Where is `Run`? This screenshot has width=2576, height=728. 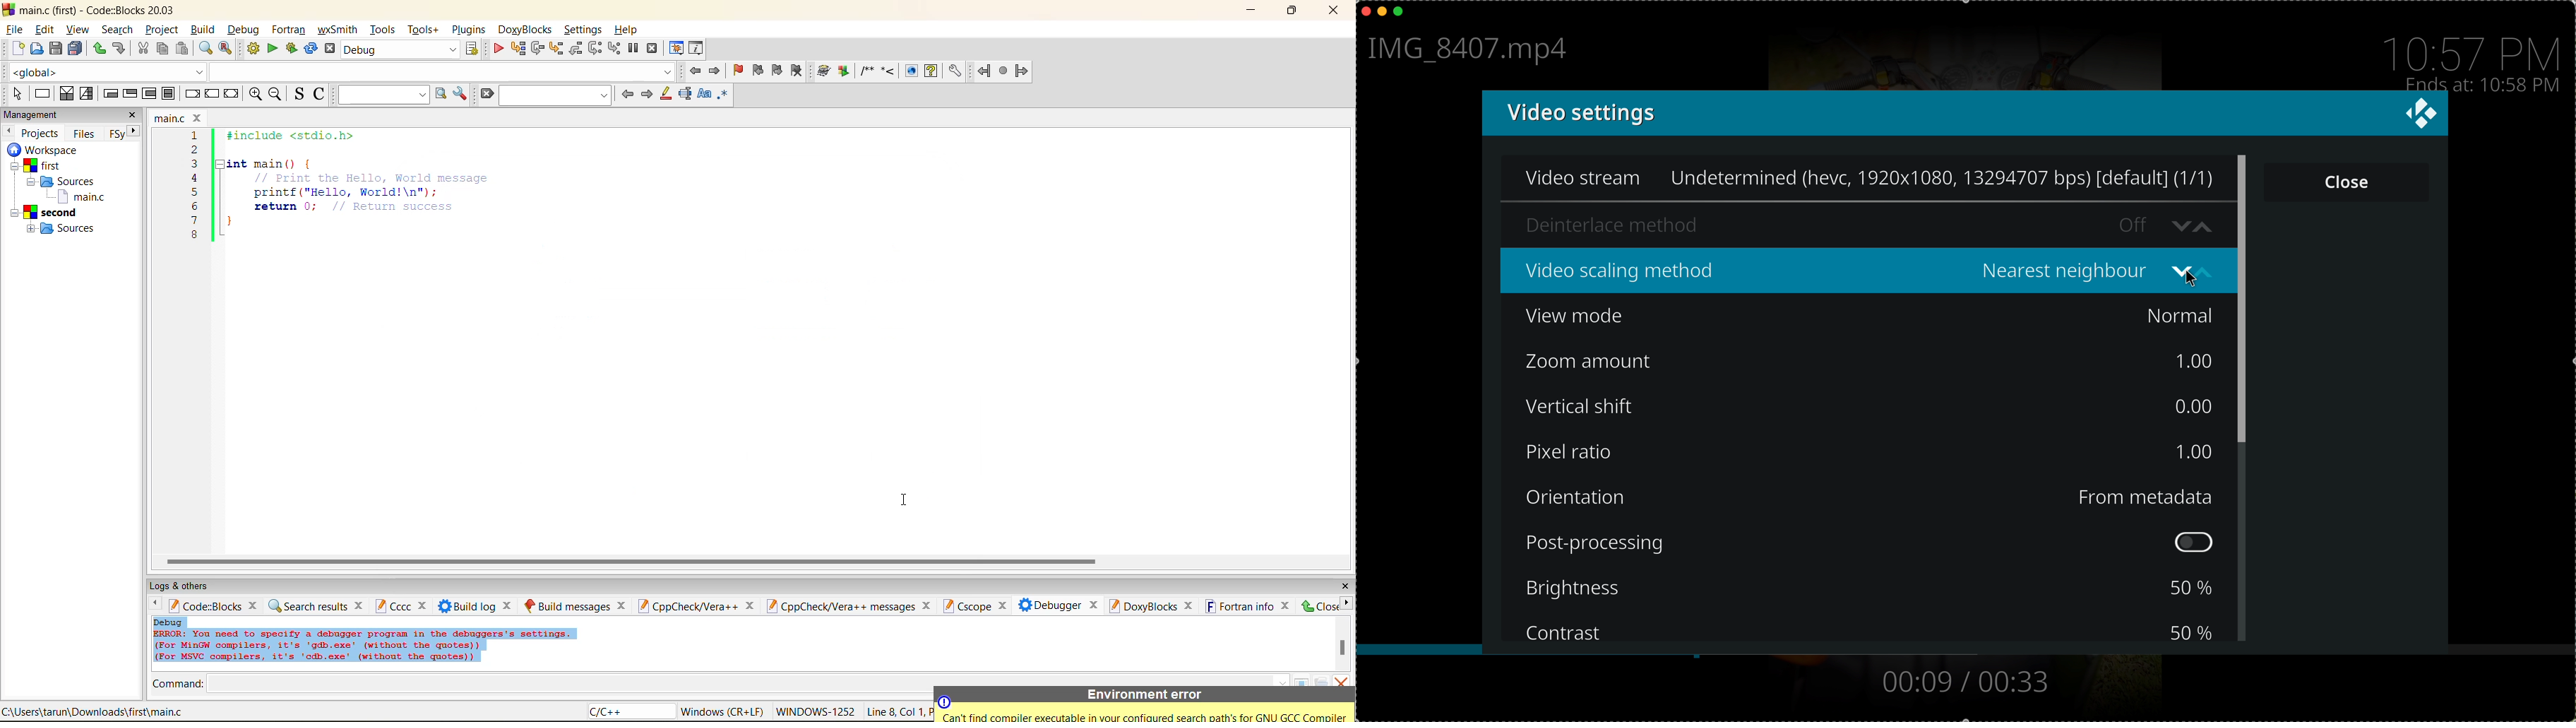 Run is located at coordinates (844, 71).